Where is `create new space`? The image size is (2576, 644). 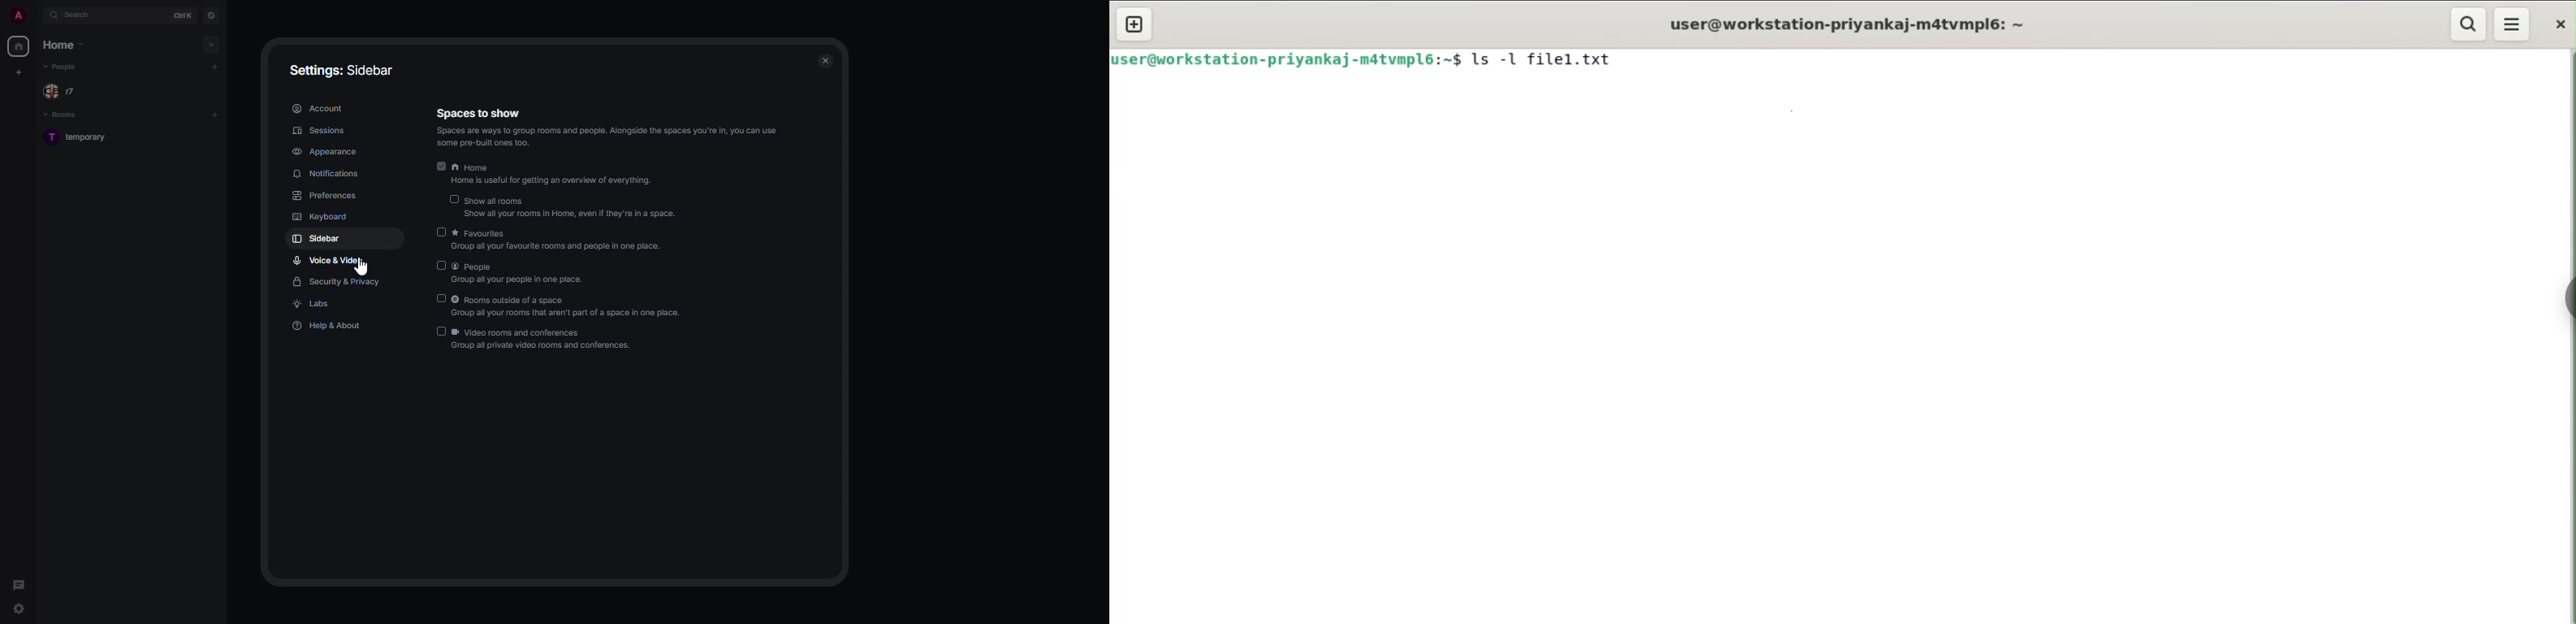
create new space is located at coordinates (19, 72).